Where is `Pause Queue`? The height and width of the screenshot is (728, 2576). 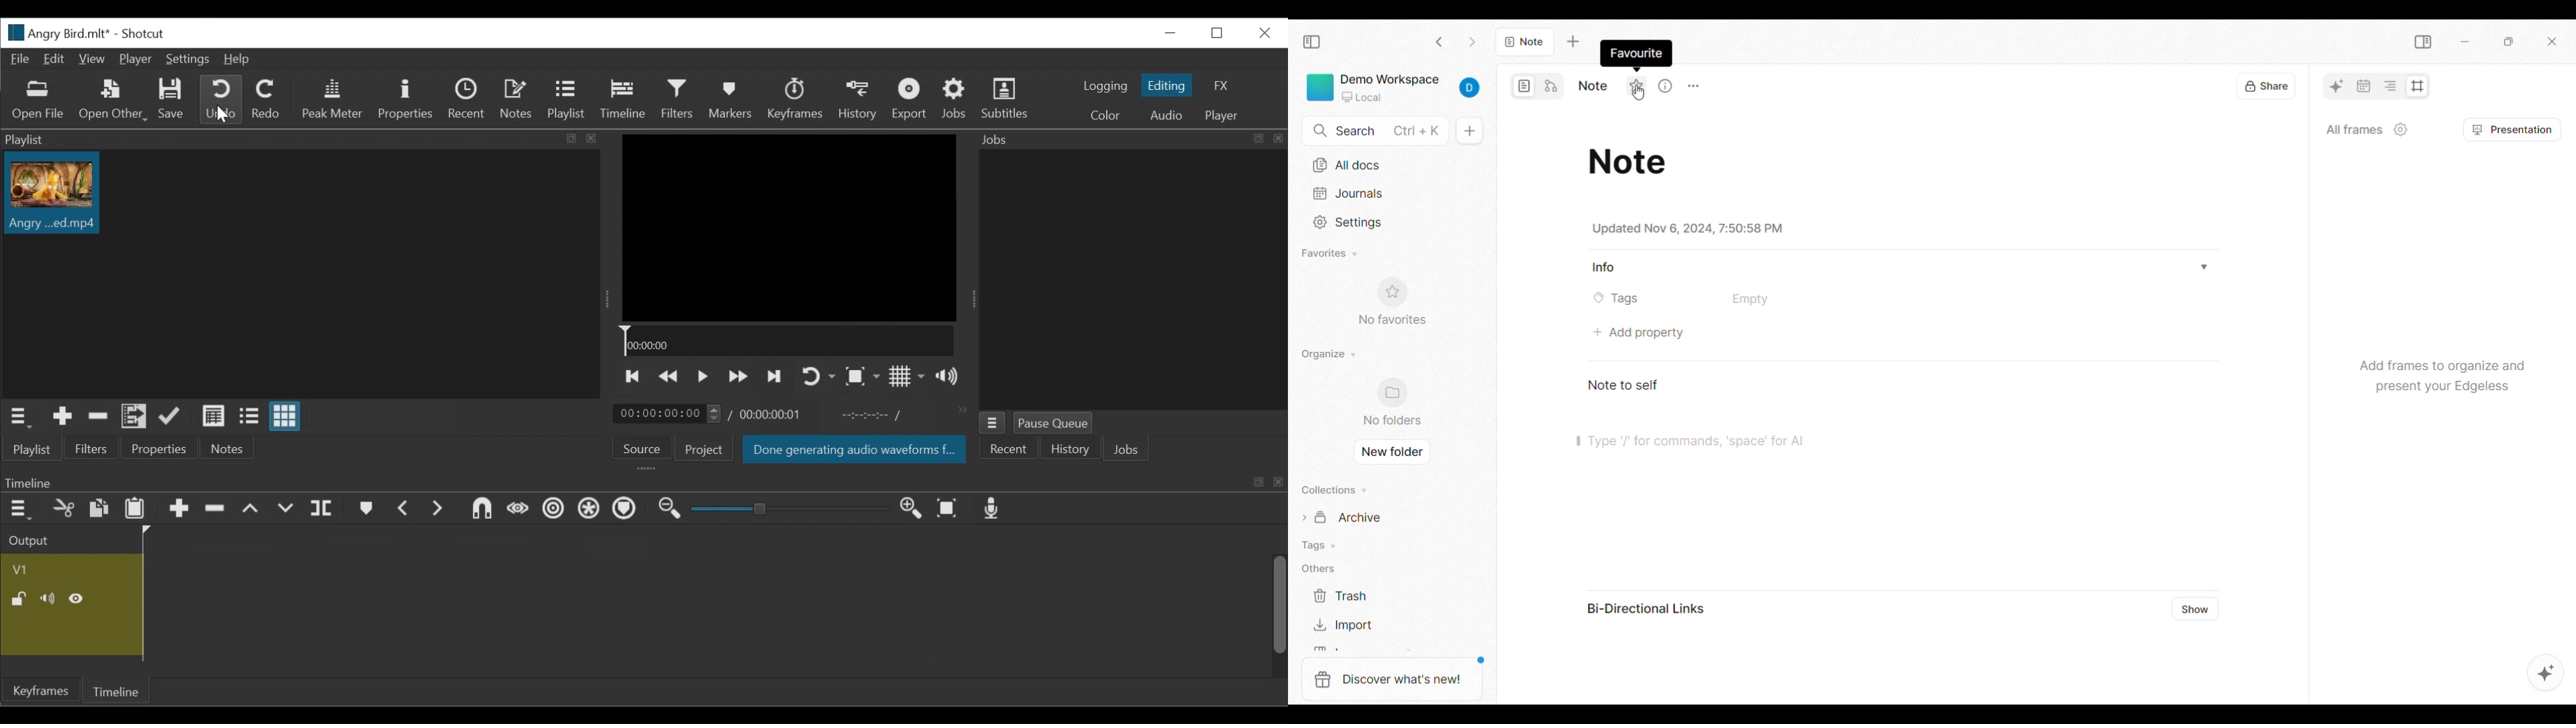
Pause Queue is located at coordinates (1056, 422).